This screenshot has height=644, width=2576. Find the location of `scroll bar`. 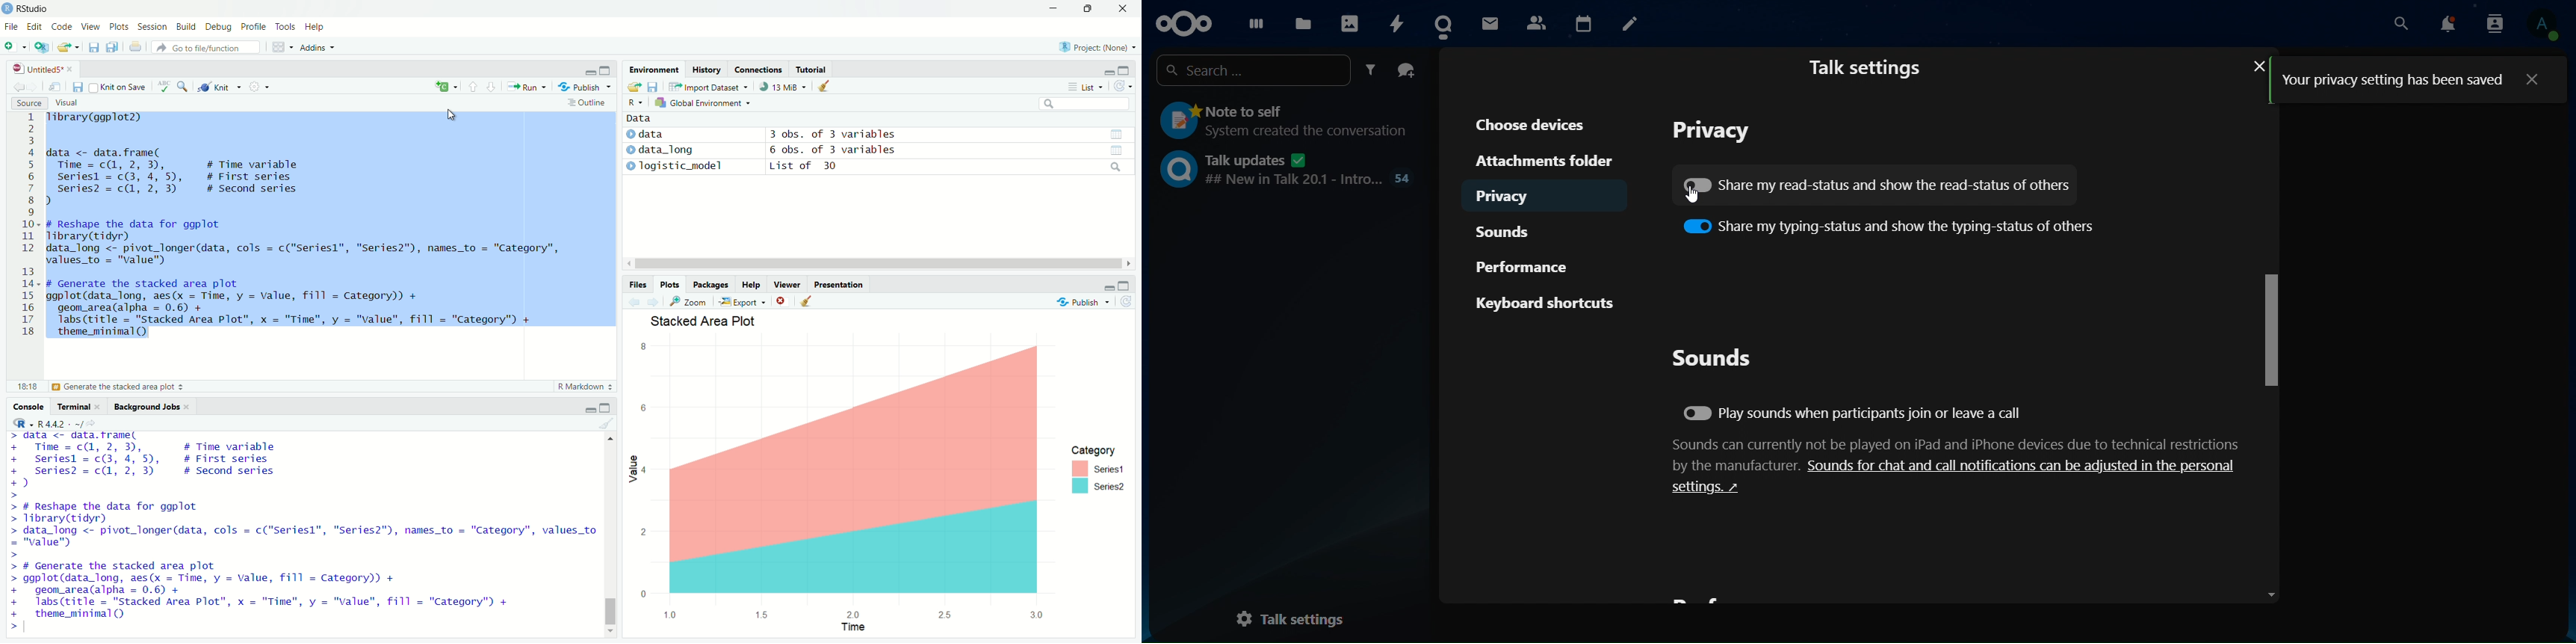

scroll bar is located at coordinates (609, 533).